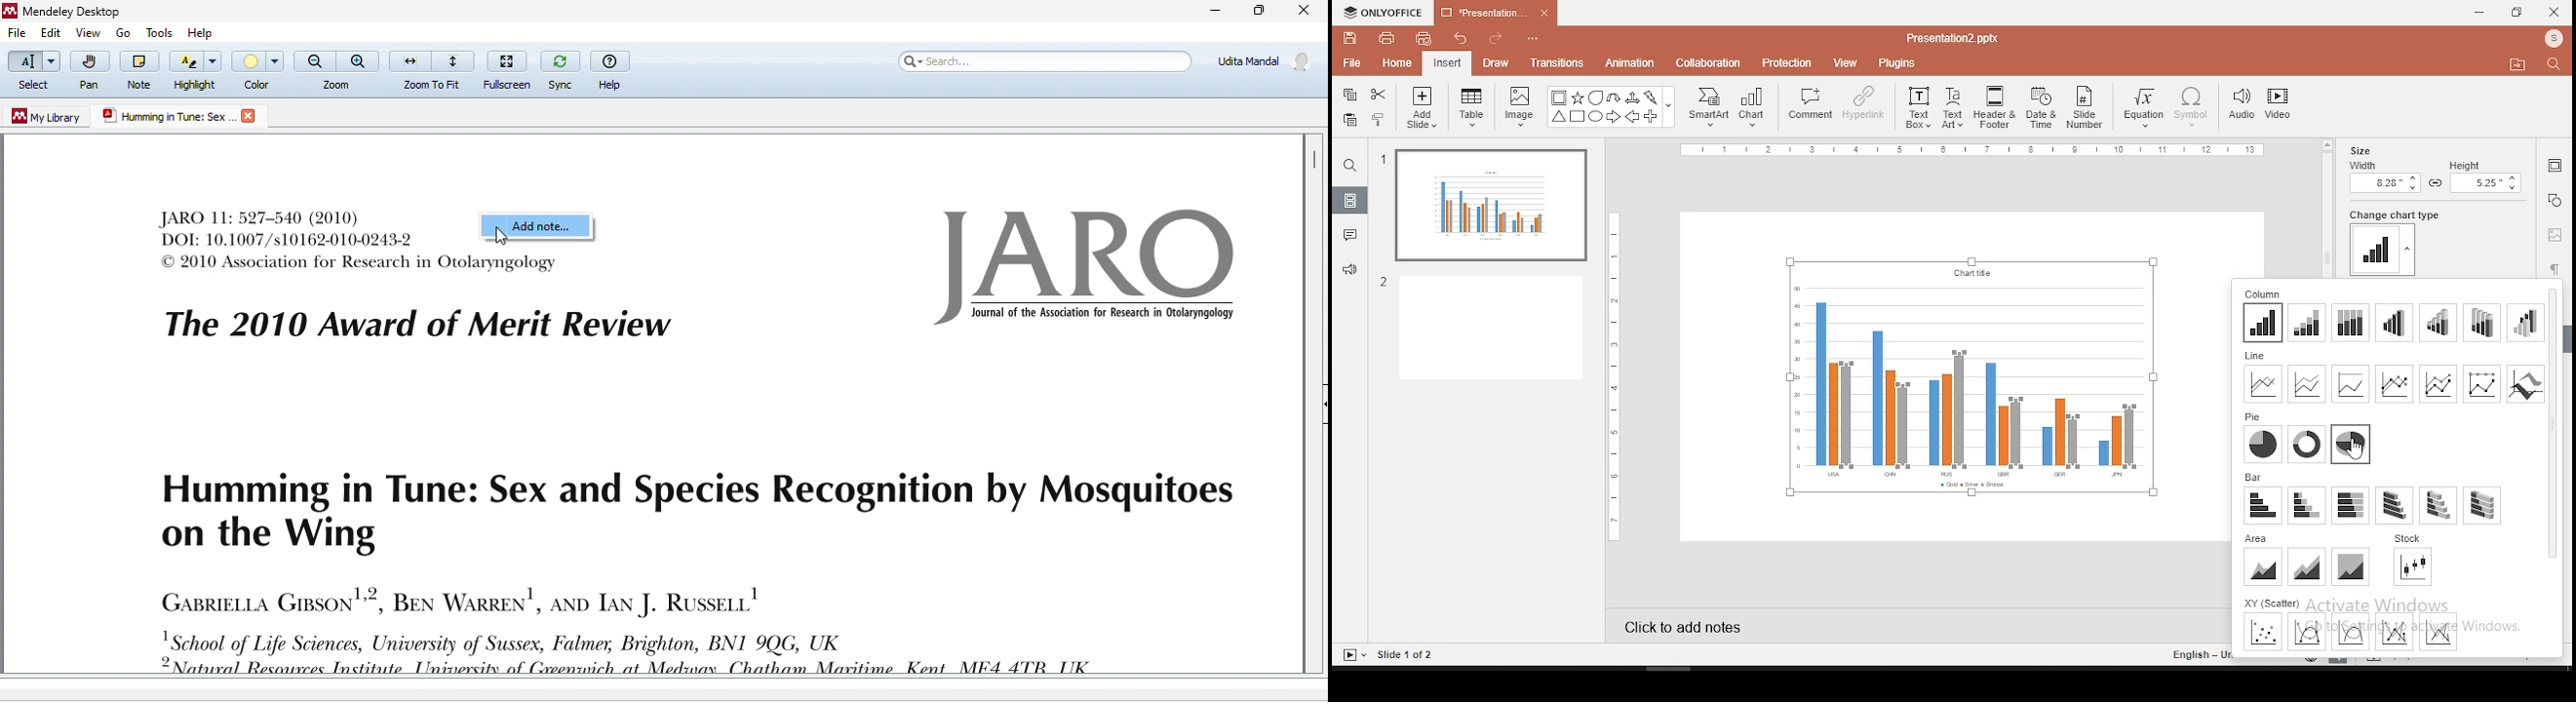 Image resolution: width=2576 pixels, height=728 pixels. Describe the element at coordinates (1488, 207) in the screenshot. I see `slide 1` at that location.